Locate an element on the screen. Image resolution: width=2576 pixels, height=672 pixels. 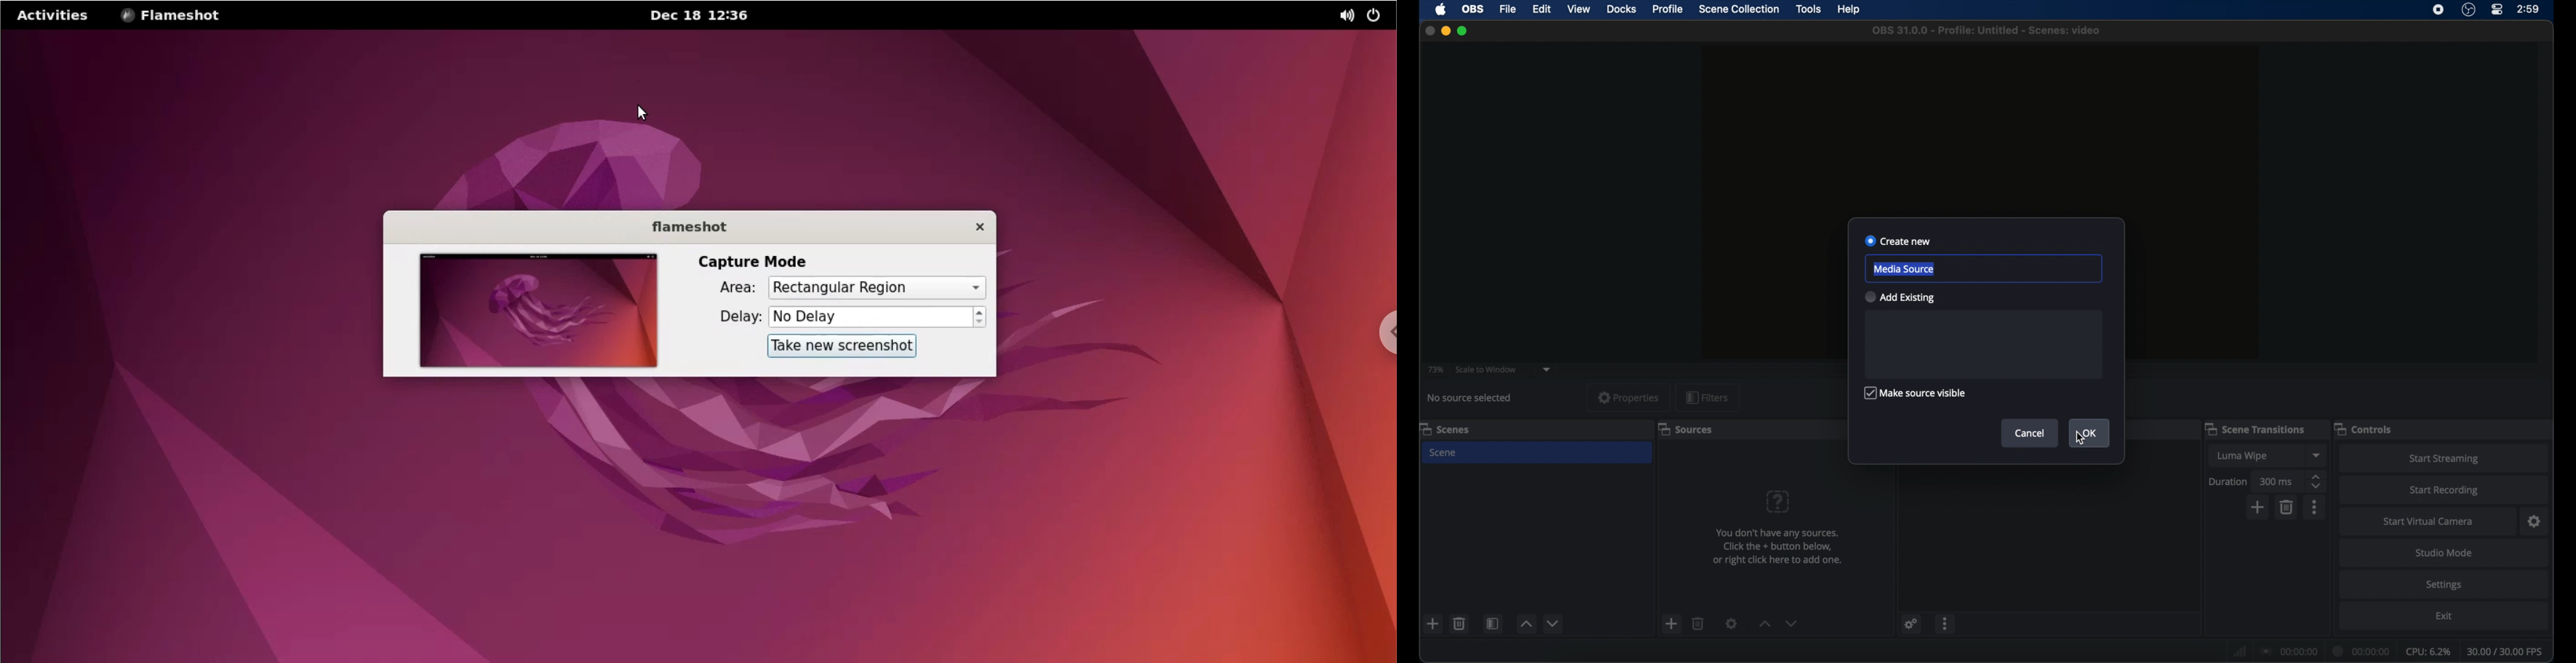
connection is located at coordinates (2288, 652).